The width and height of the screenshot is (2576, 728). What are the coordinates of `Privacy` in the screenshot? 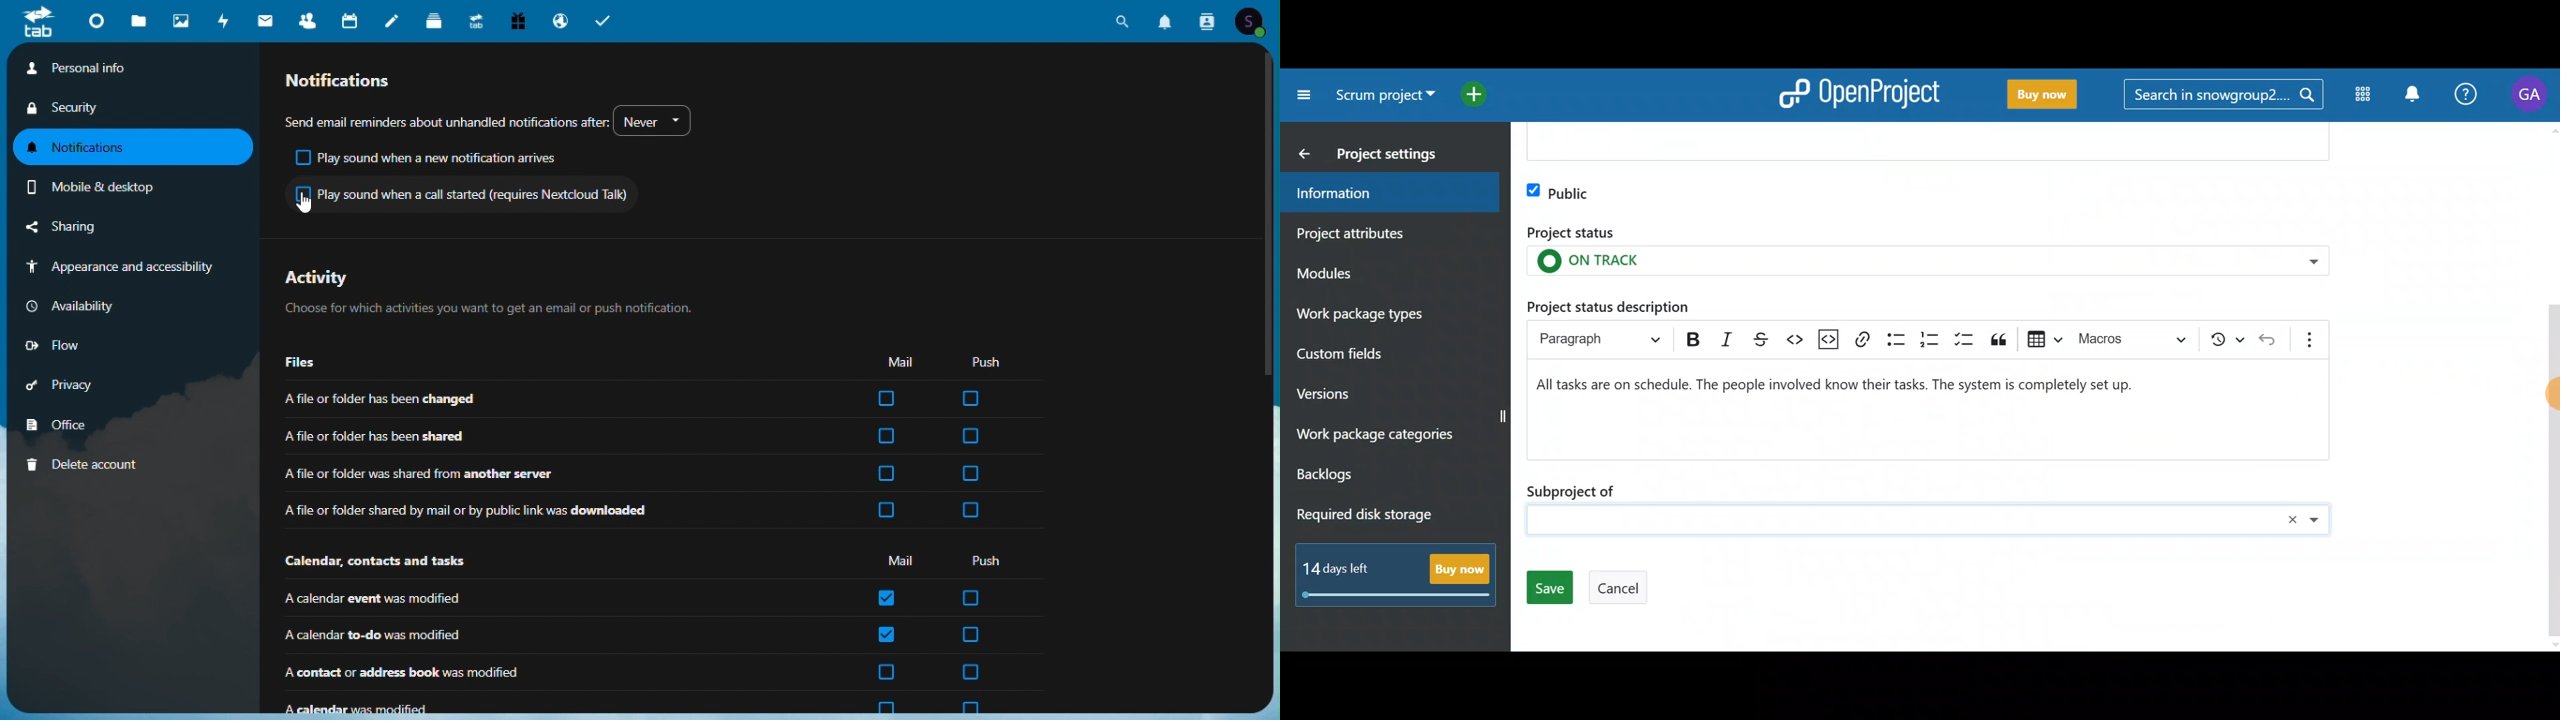 It's located at (70, 381).